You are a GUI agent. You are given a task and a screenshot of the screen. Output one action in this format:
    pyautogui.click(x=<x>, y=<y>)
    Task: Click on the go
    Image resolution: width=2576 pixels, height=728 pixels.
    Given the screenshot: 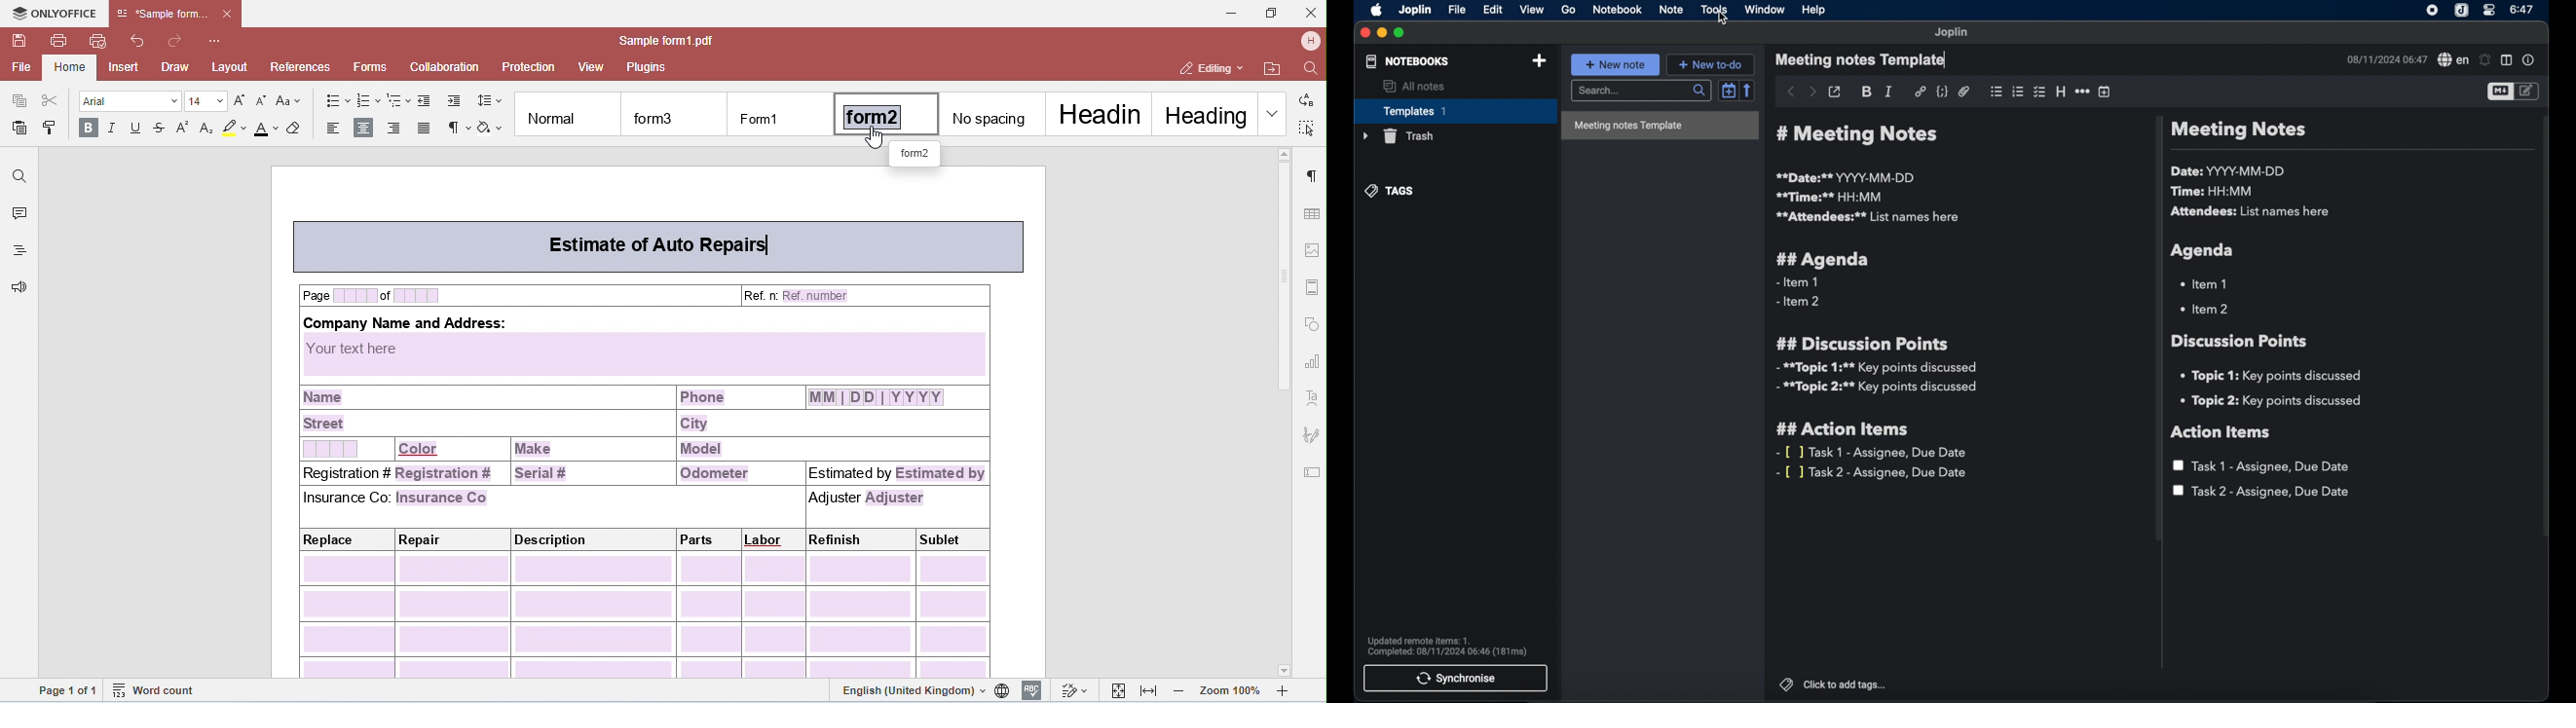 What is the action you would take?
    pyautogui.click(x=1569, y=9)
    